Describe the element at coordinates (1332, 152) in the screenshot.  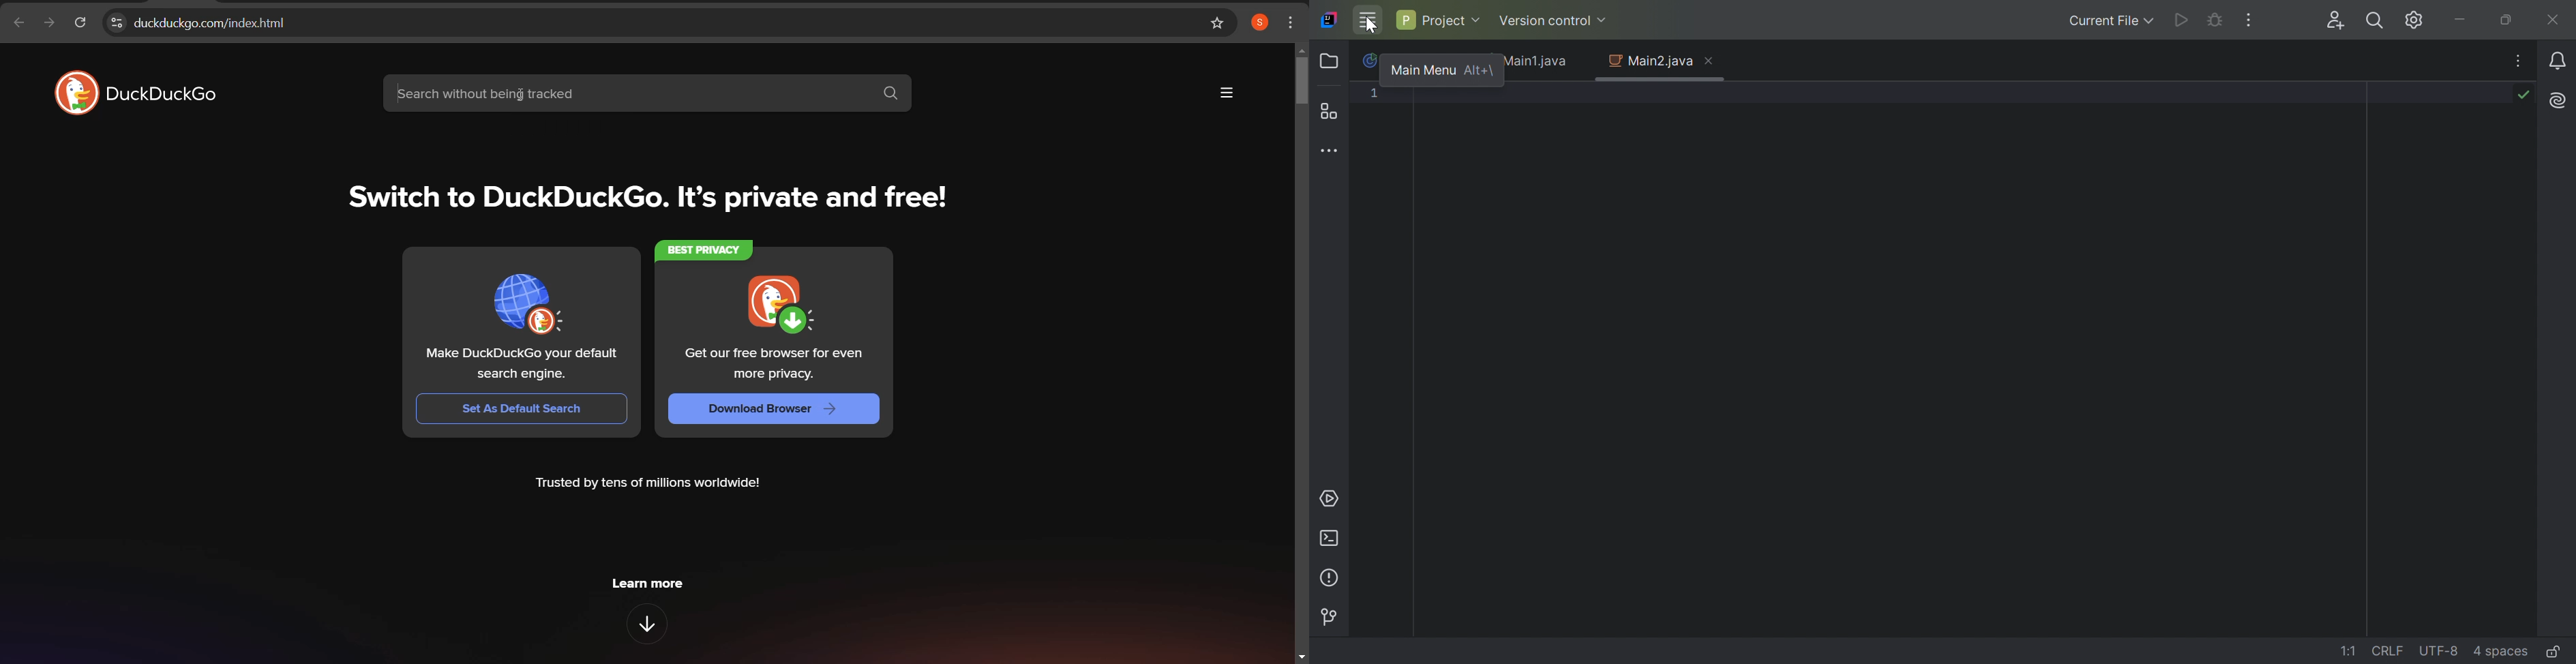
I see `More tool windows` at that location.